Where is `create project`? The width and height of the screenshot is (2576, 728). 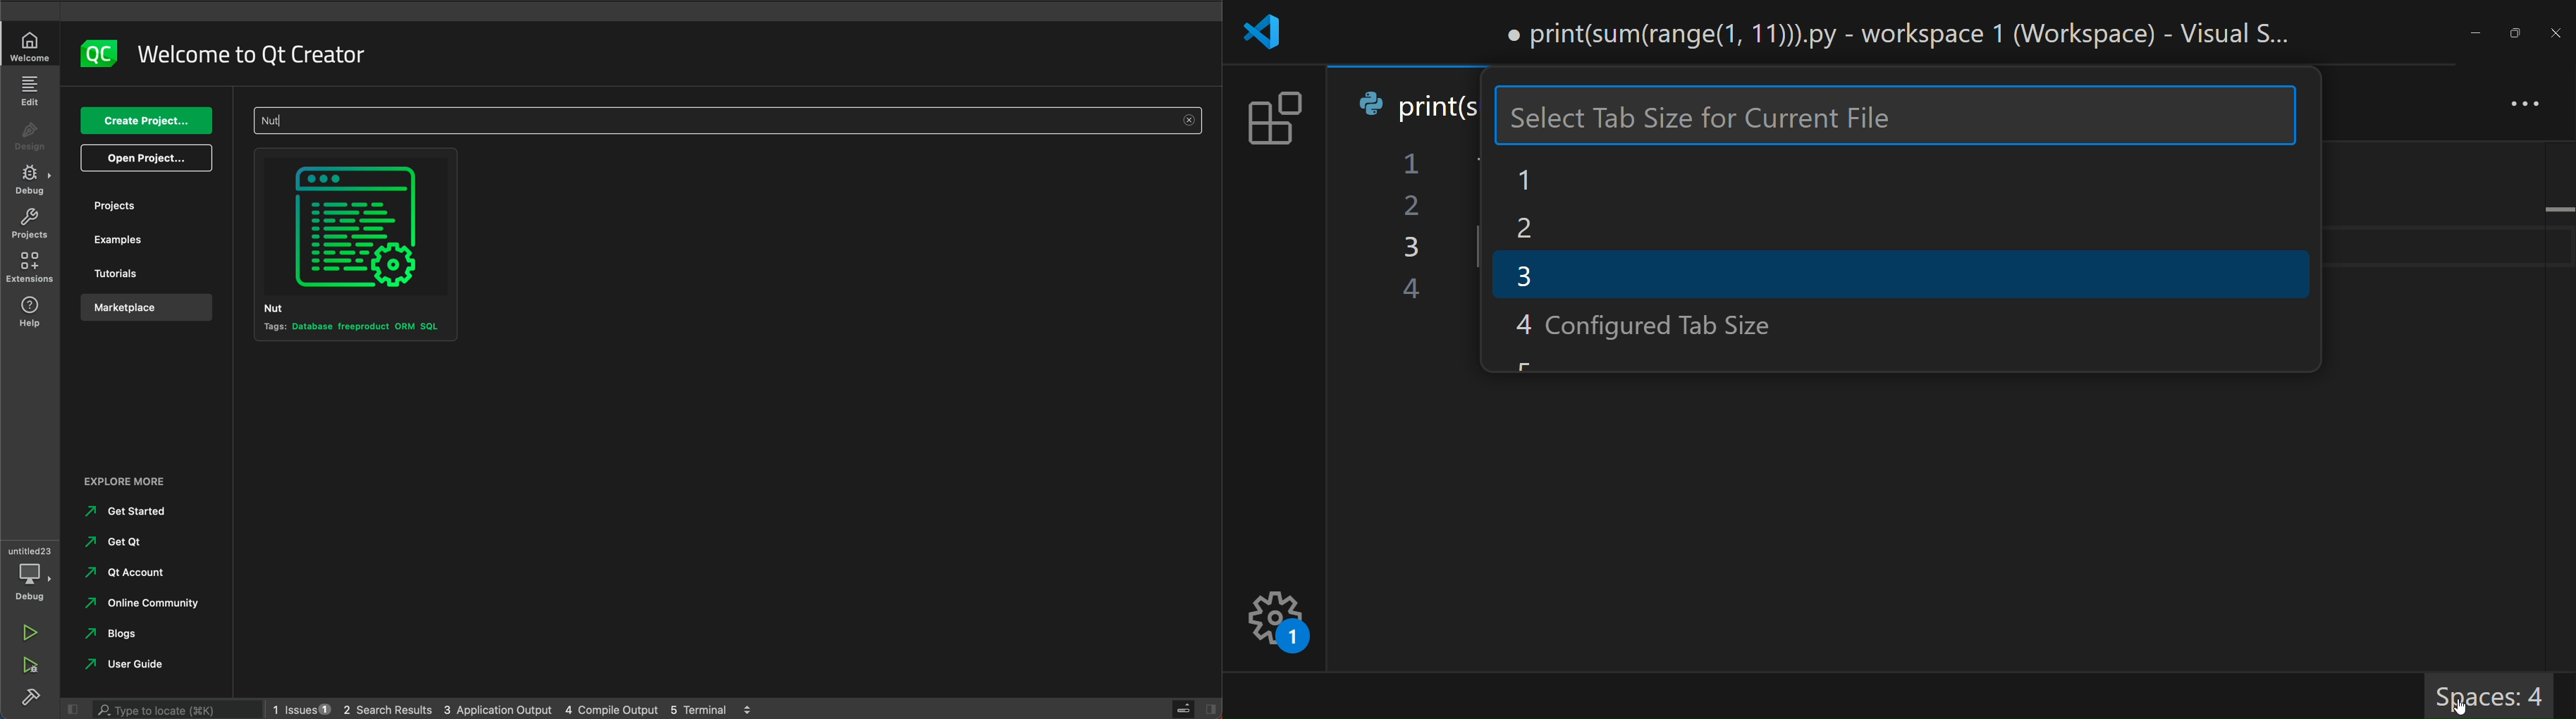
create project is located at coordinates (145, 120).